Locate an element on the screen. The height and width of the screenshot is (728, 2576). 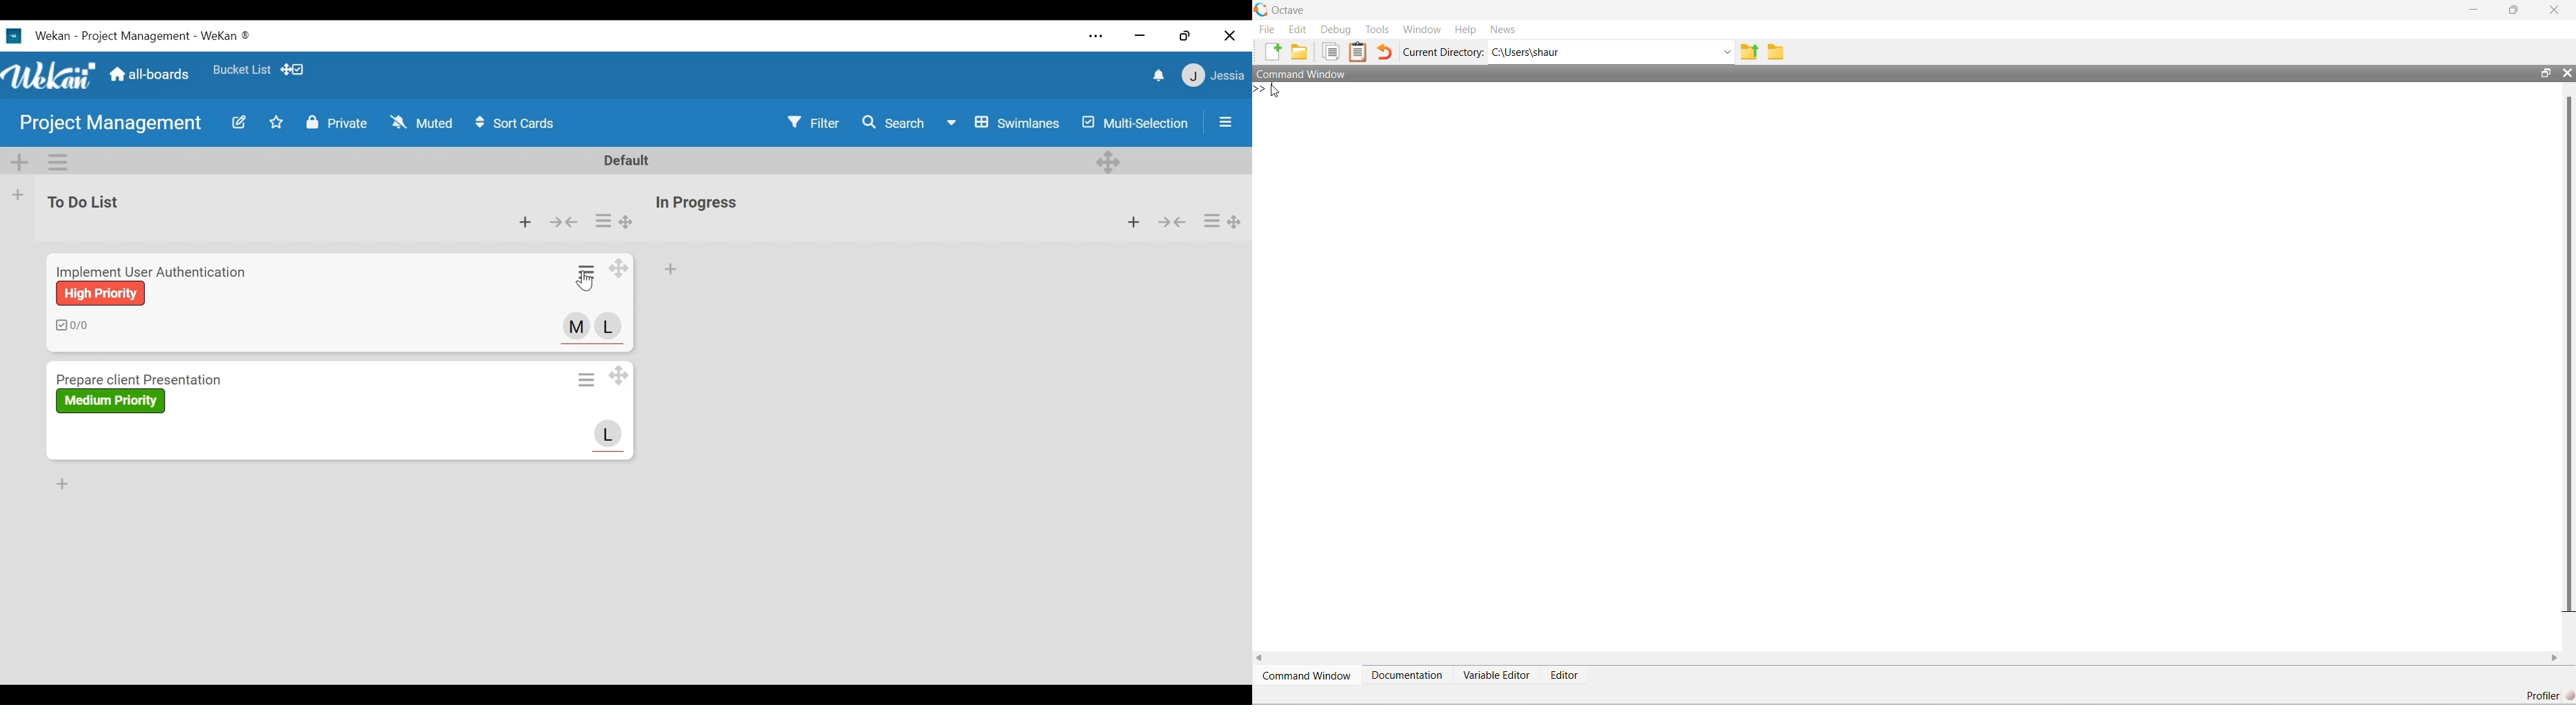
all-boards is located at coordinates (155, 76).